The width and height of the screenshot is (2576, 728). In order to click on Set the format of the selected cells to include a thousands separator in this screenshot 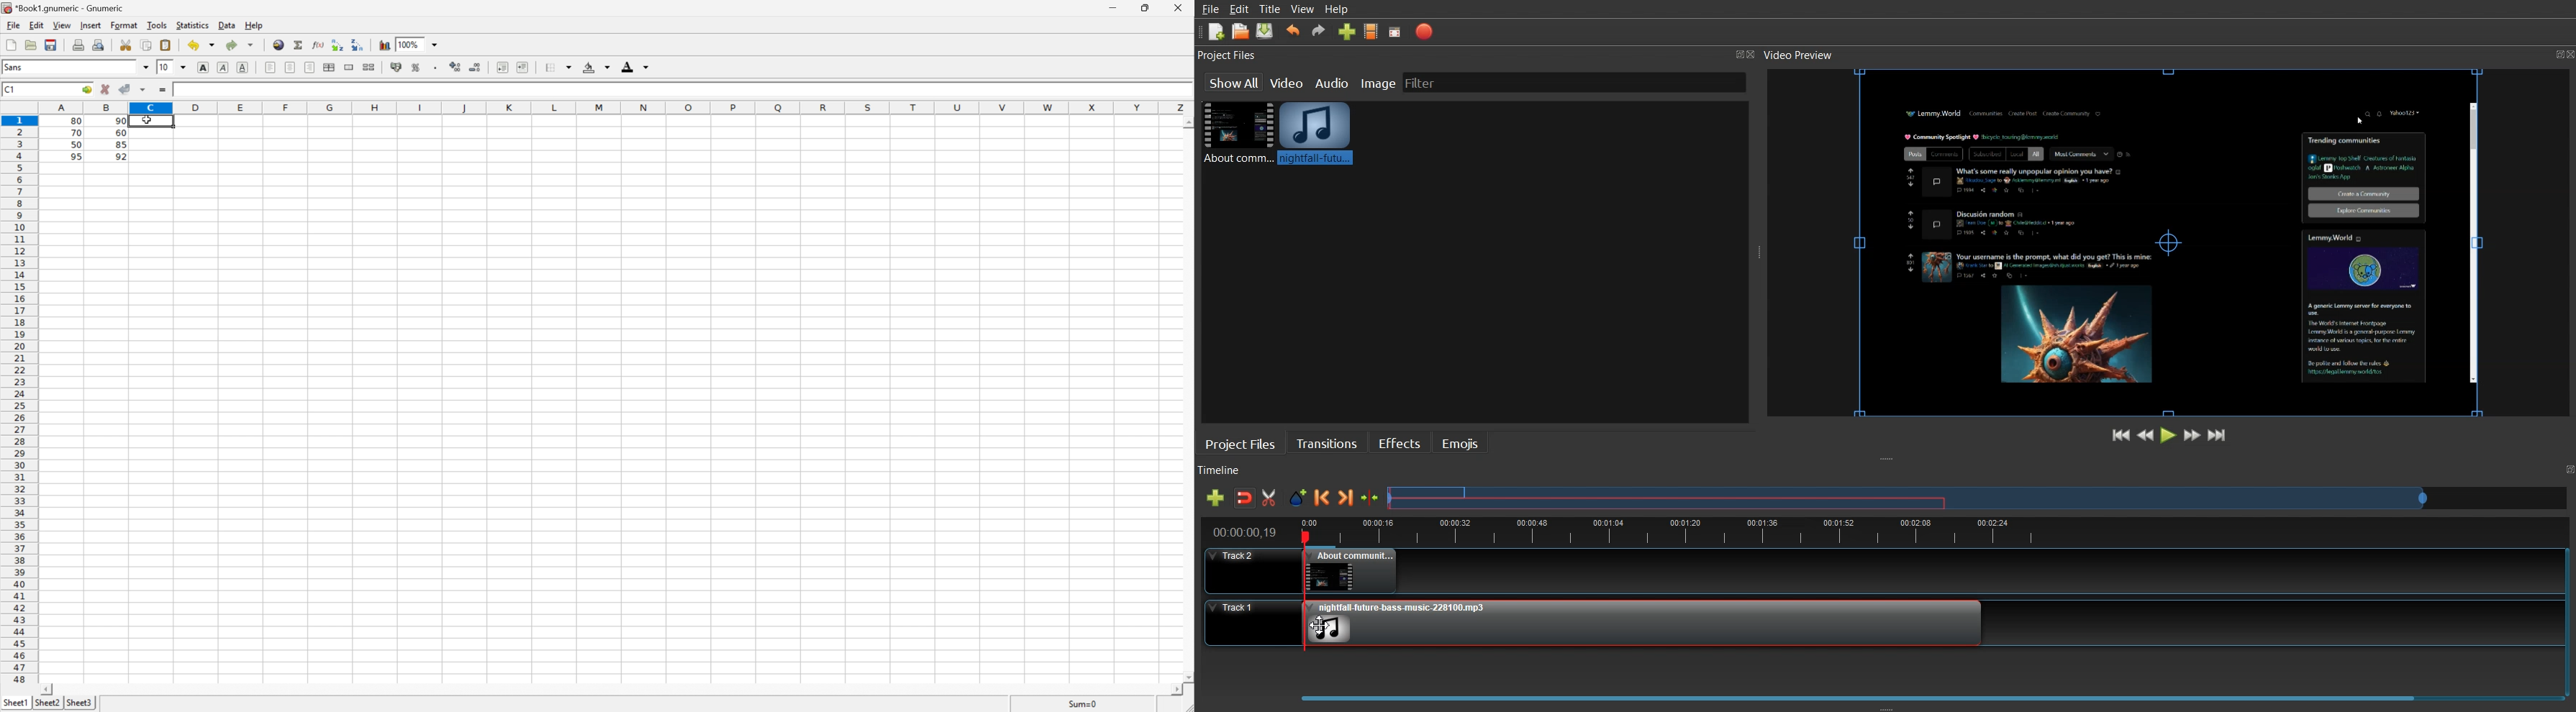, I will do `click(438, 65)`.